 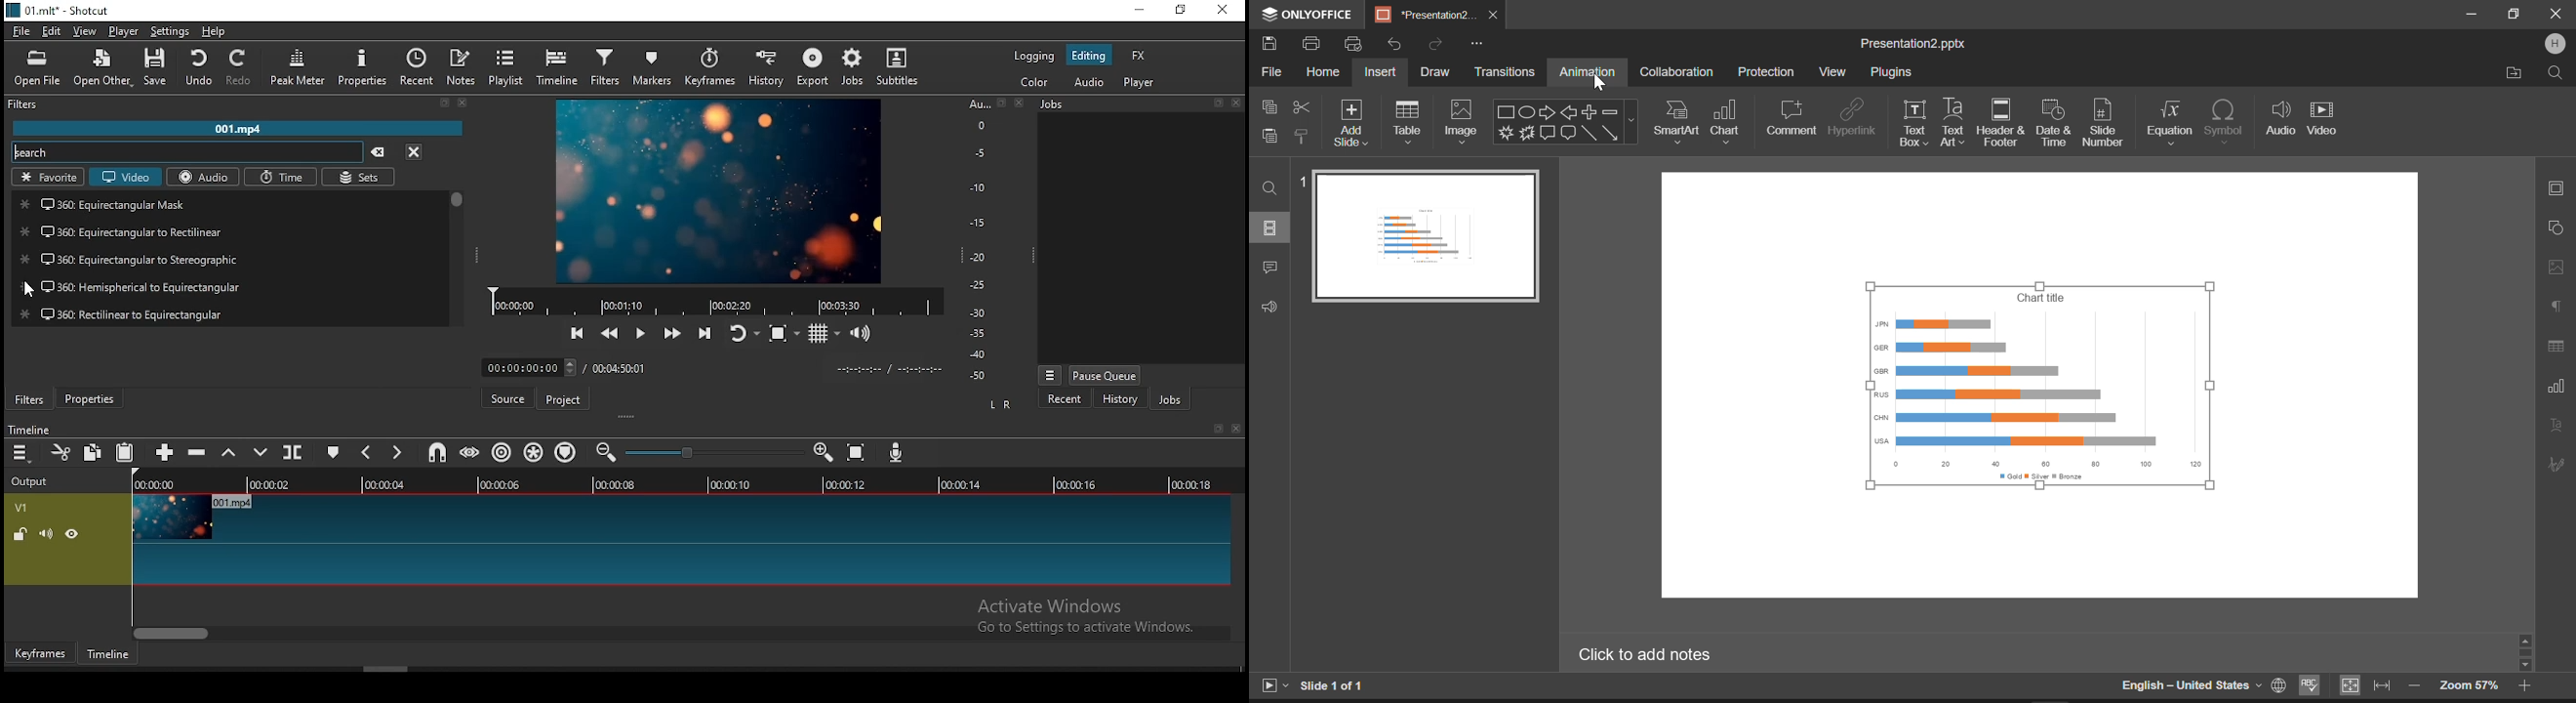 What do you see at coordinates (894, 453) in the screenshot?
I see `record audio` at bounding box center [894, 453].